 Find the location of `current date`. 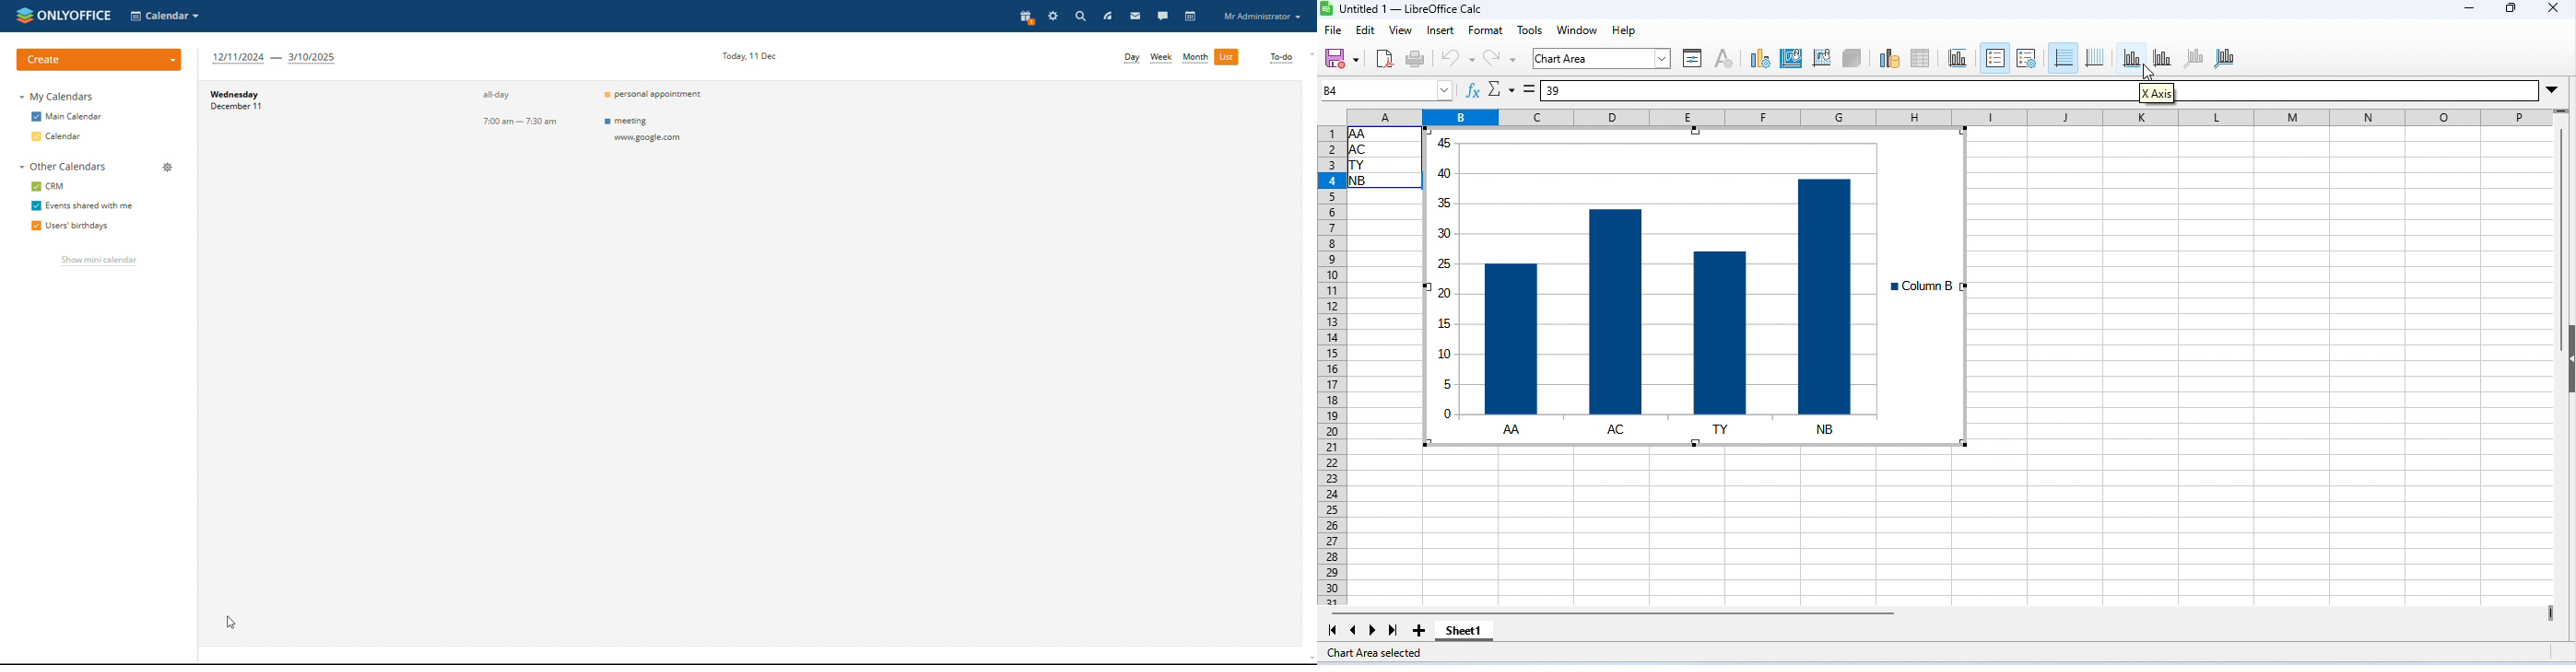

current date is located at coordinates (746, 54).